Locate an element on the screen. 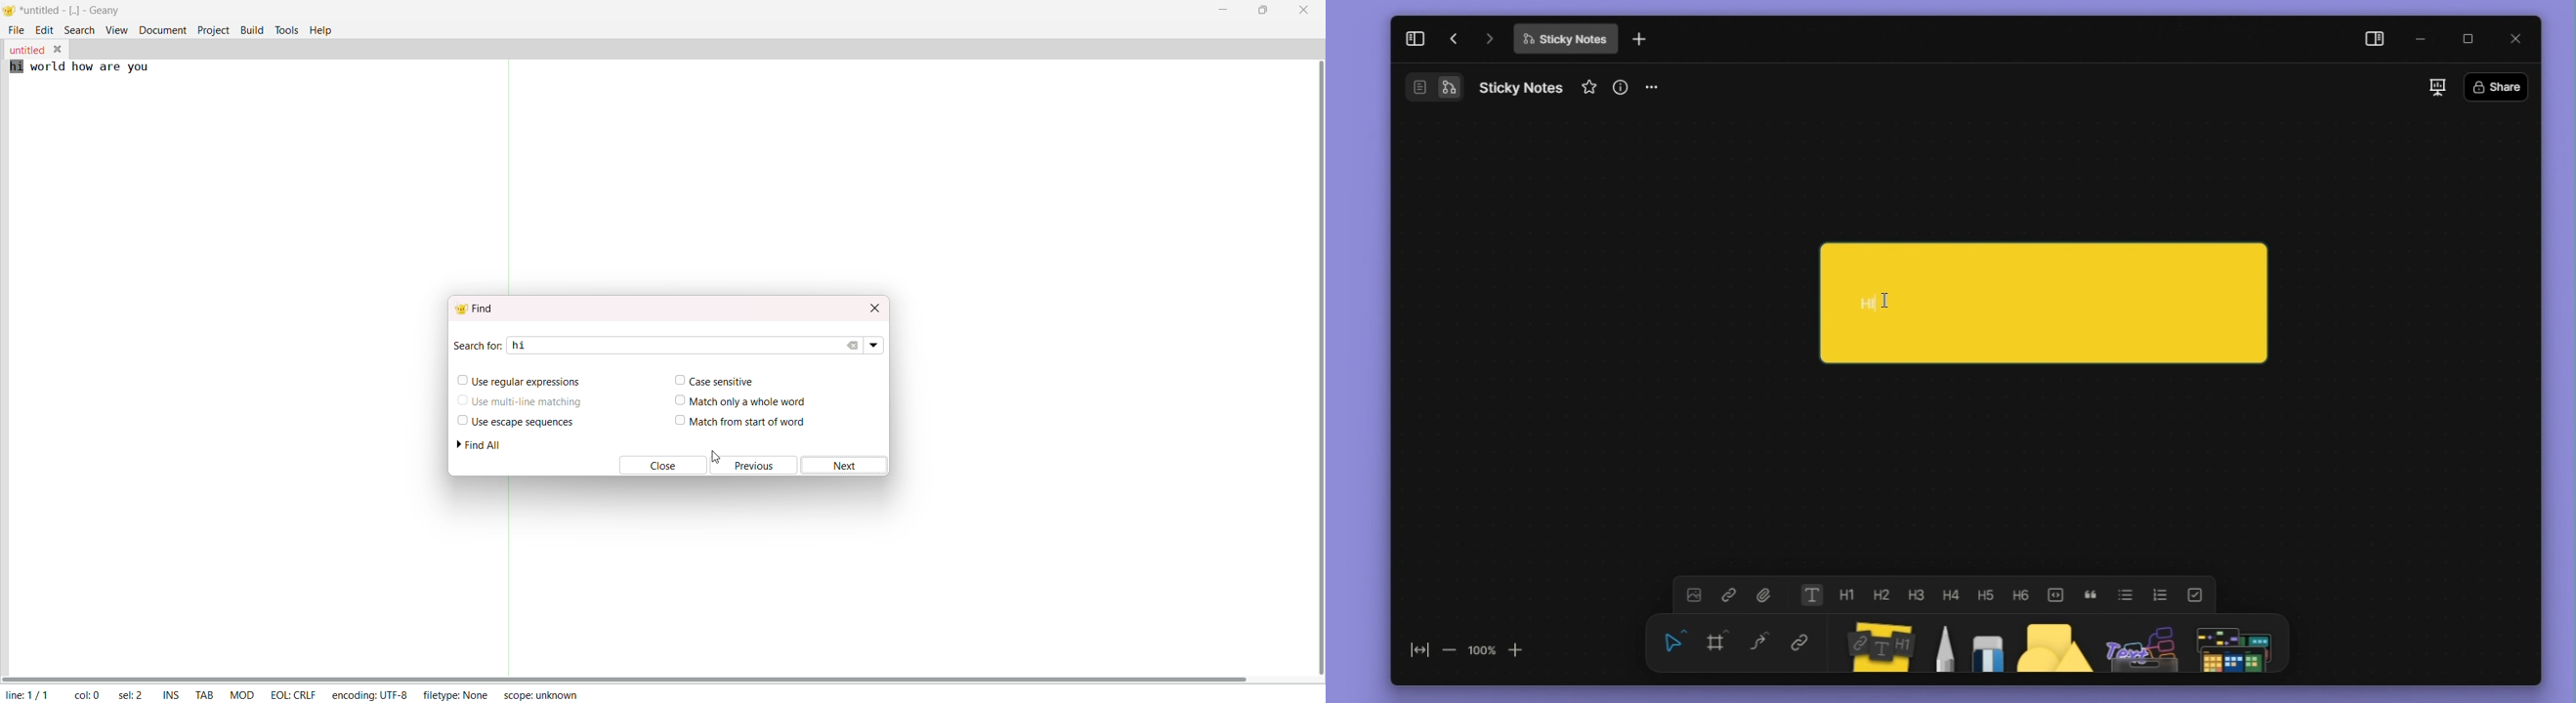 The height and width of the screenshot is (728, 2576). hi world how are you is located at coordinates (82, 68).